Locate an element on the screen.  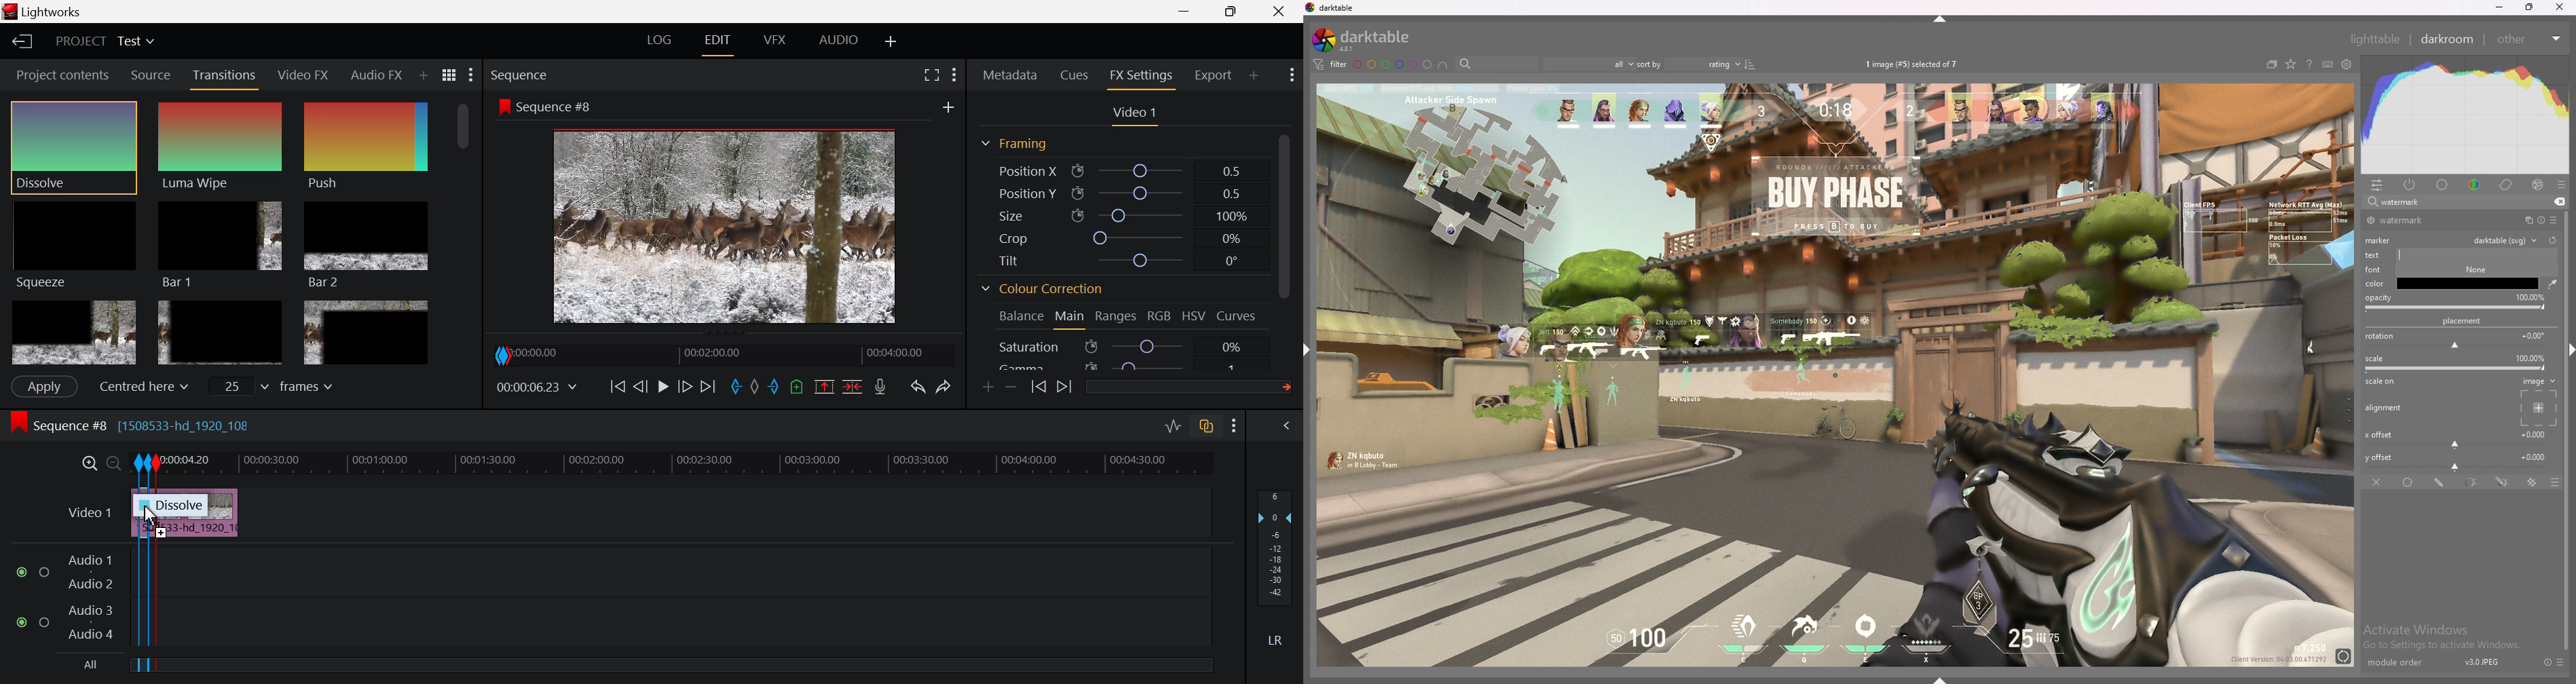
version is located at coordinates (2483, 661).